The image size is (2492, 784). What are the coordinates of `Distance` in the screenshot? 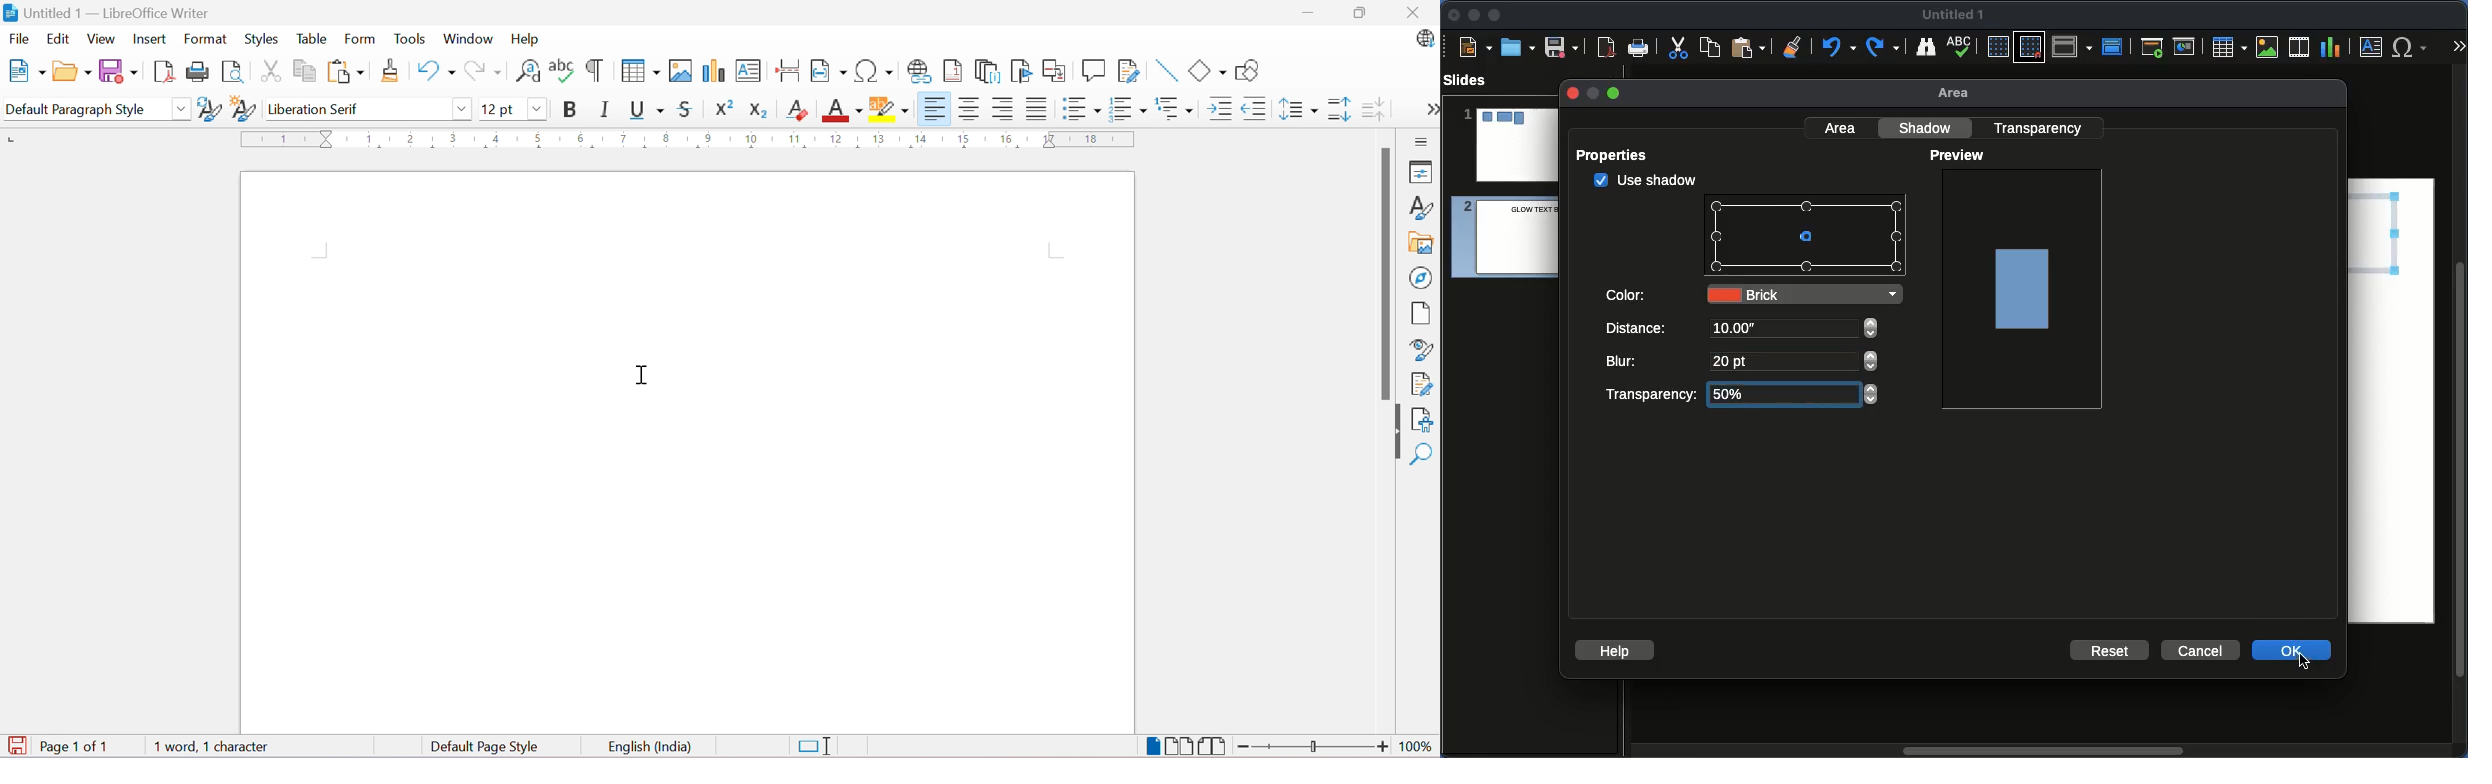 It's located at (1638, 330).